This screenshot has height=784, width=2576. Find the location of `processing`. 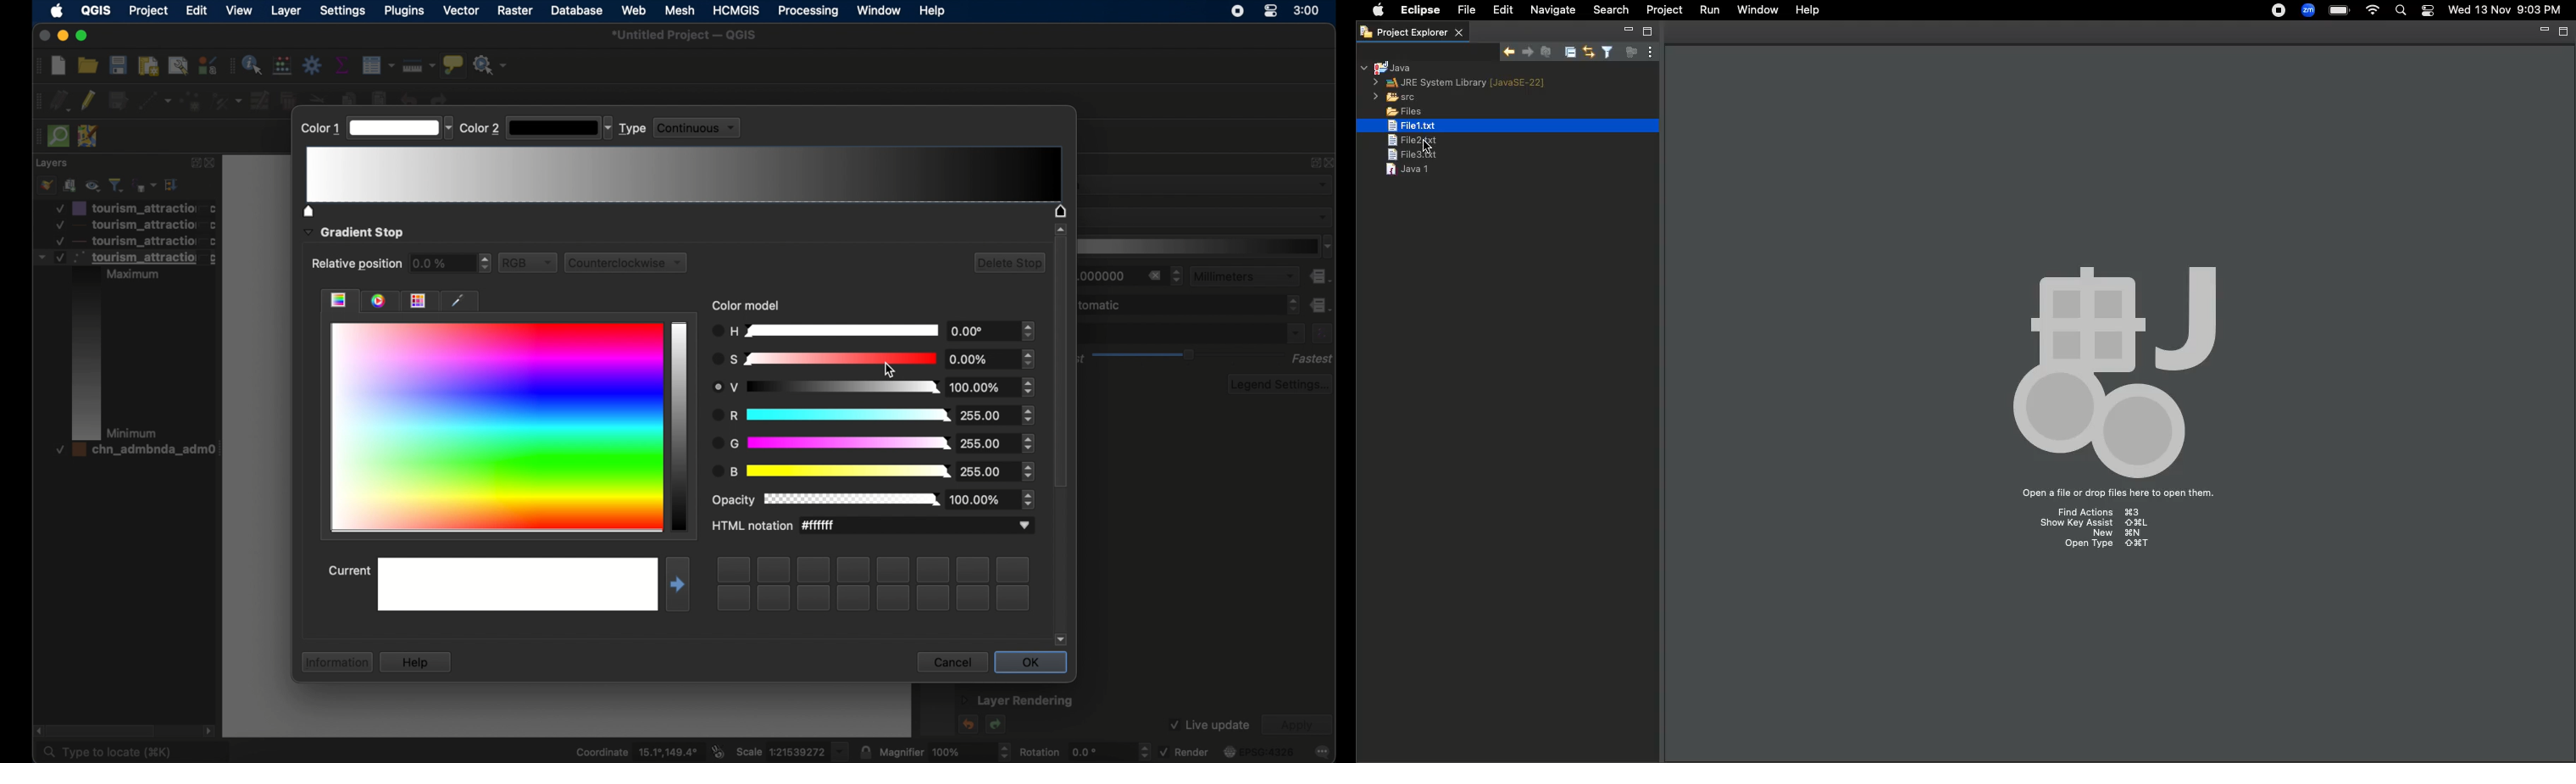

processing is located at coordinates (807, 11).